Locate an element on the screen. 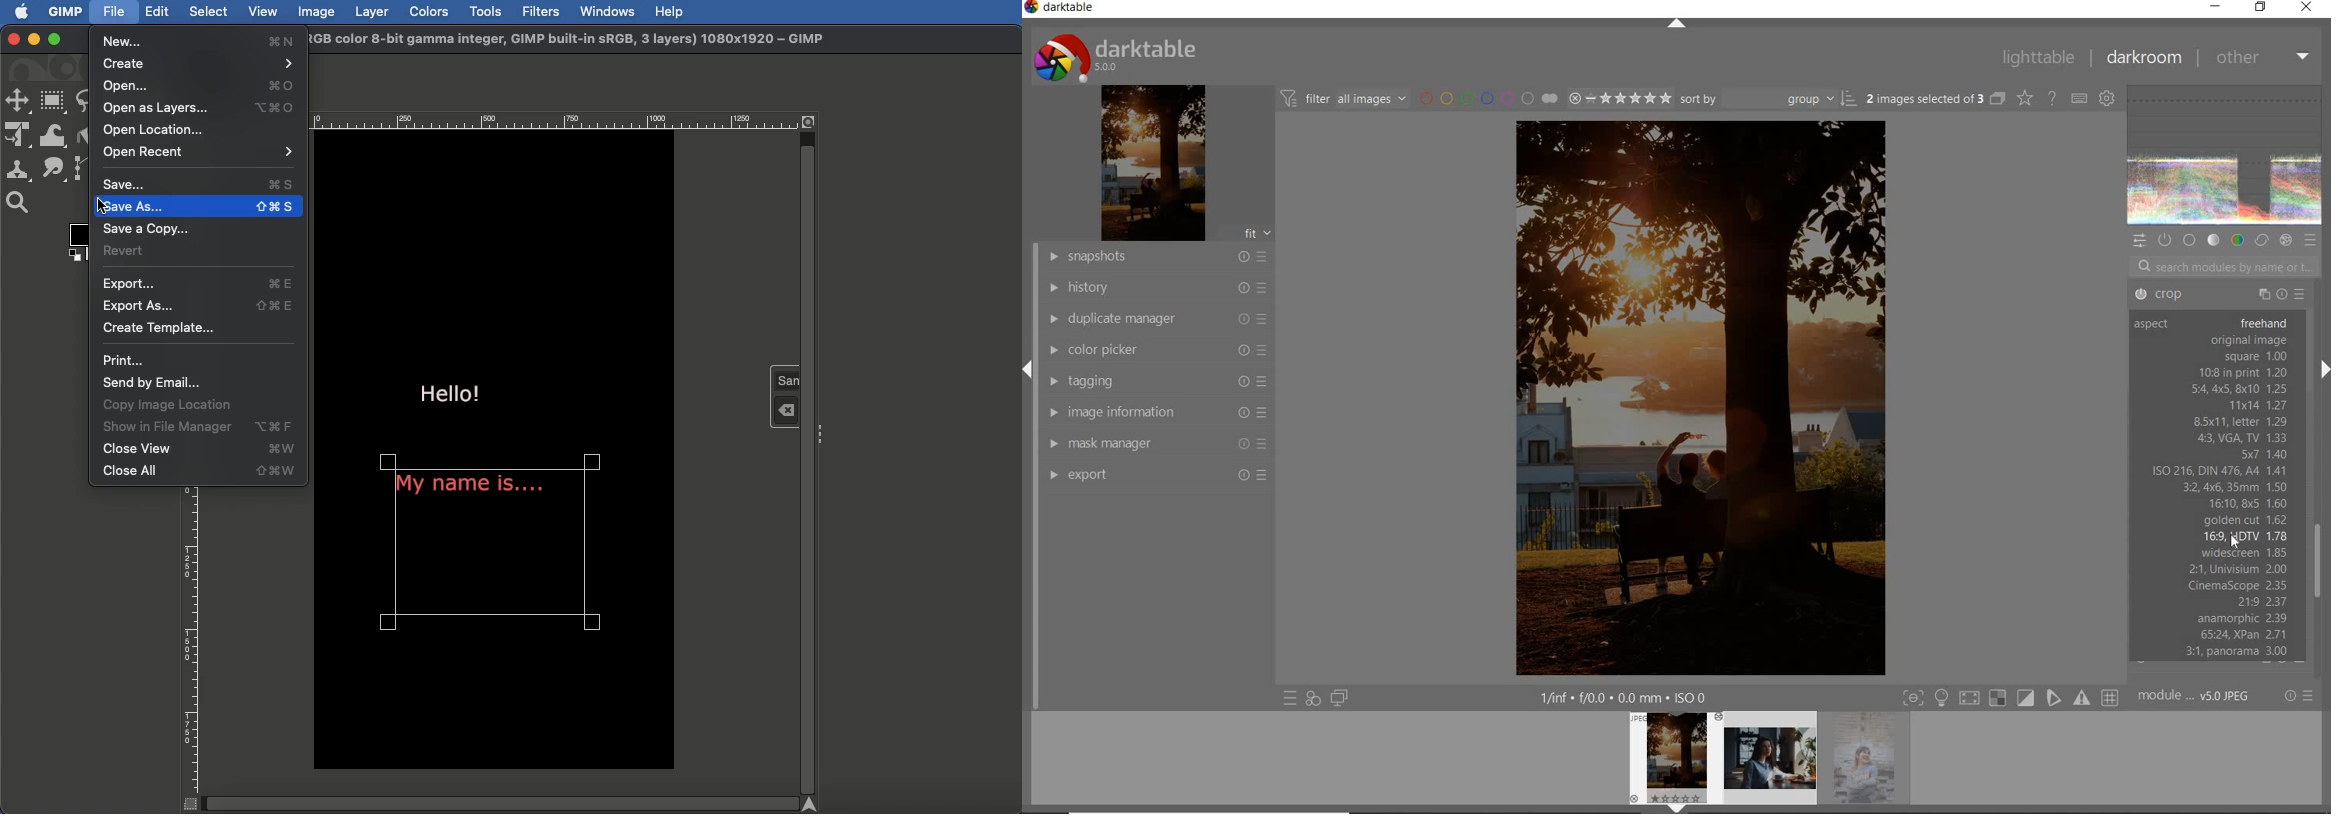 This screenshot has width=2352, height=840. Text tool is located at coordinates (785, 394).